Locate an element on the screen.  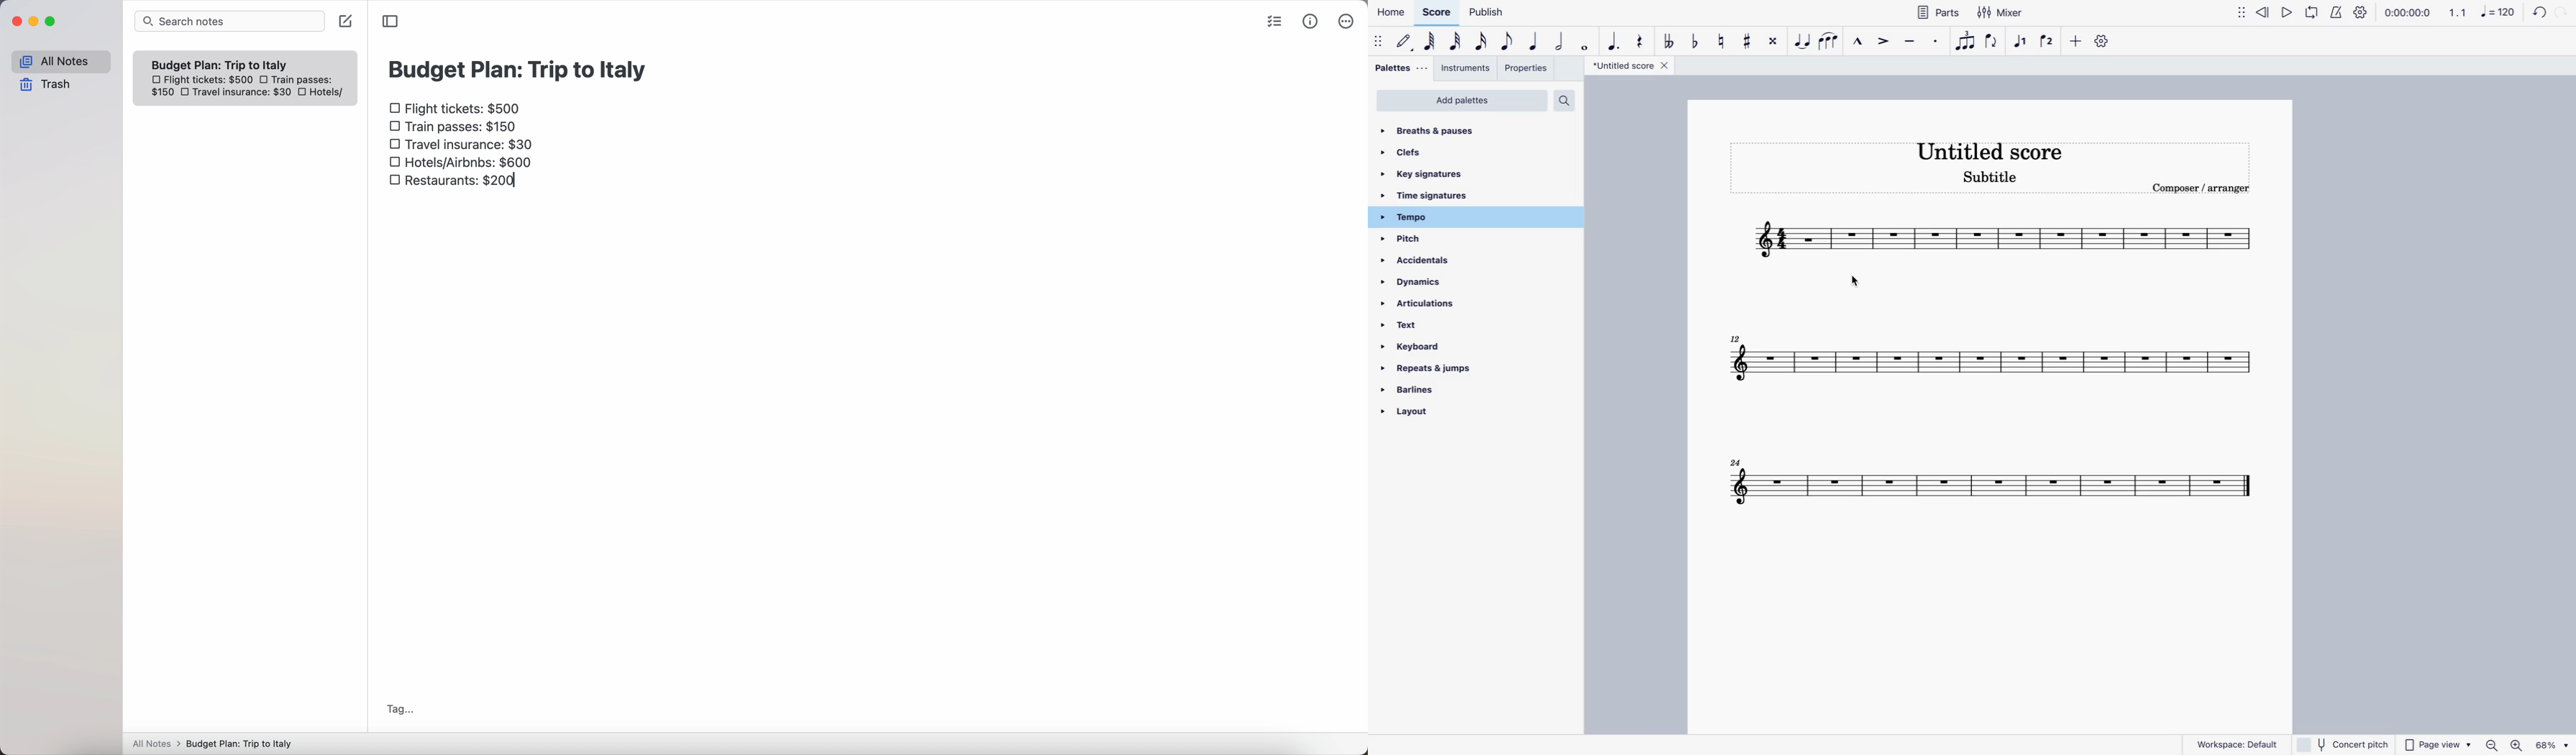
32nd note is located at coordinates (1458, 42).